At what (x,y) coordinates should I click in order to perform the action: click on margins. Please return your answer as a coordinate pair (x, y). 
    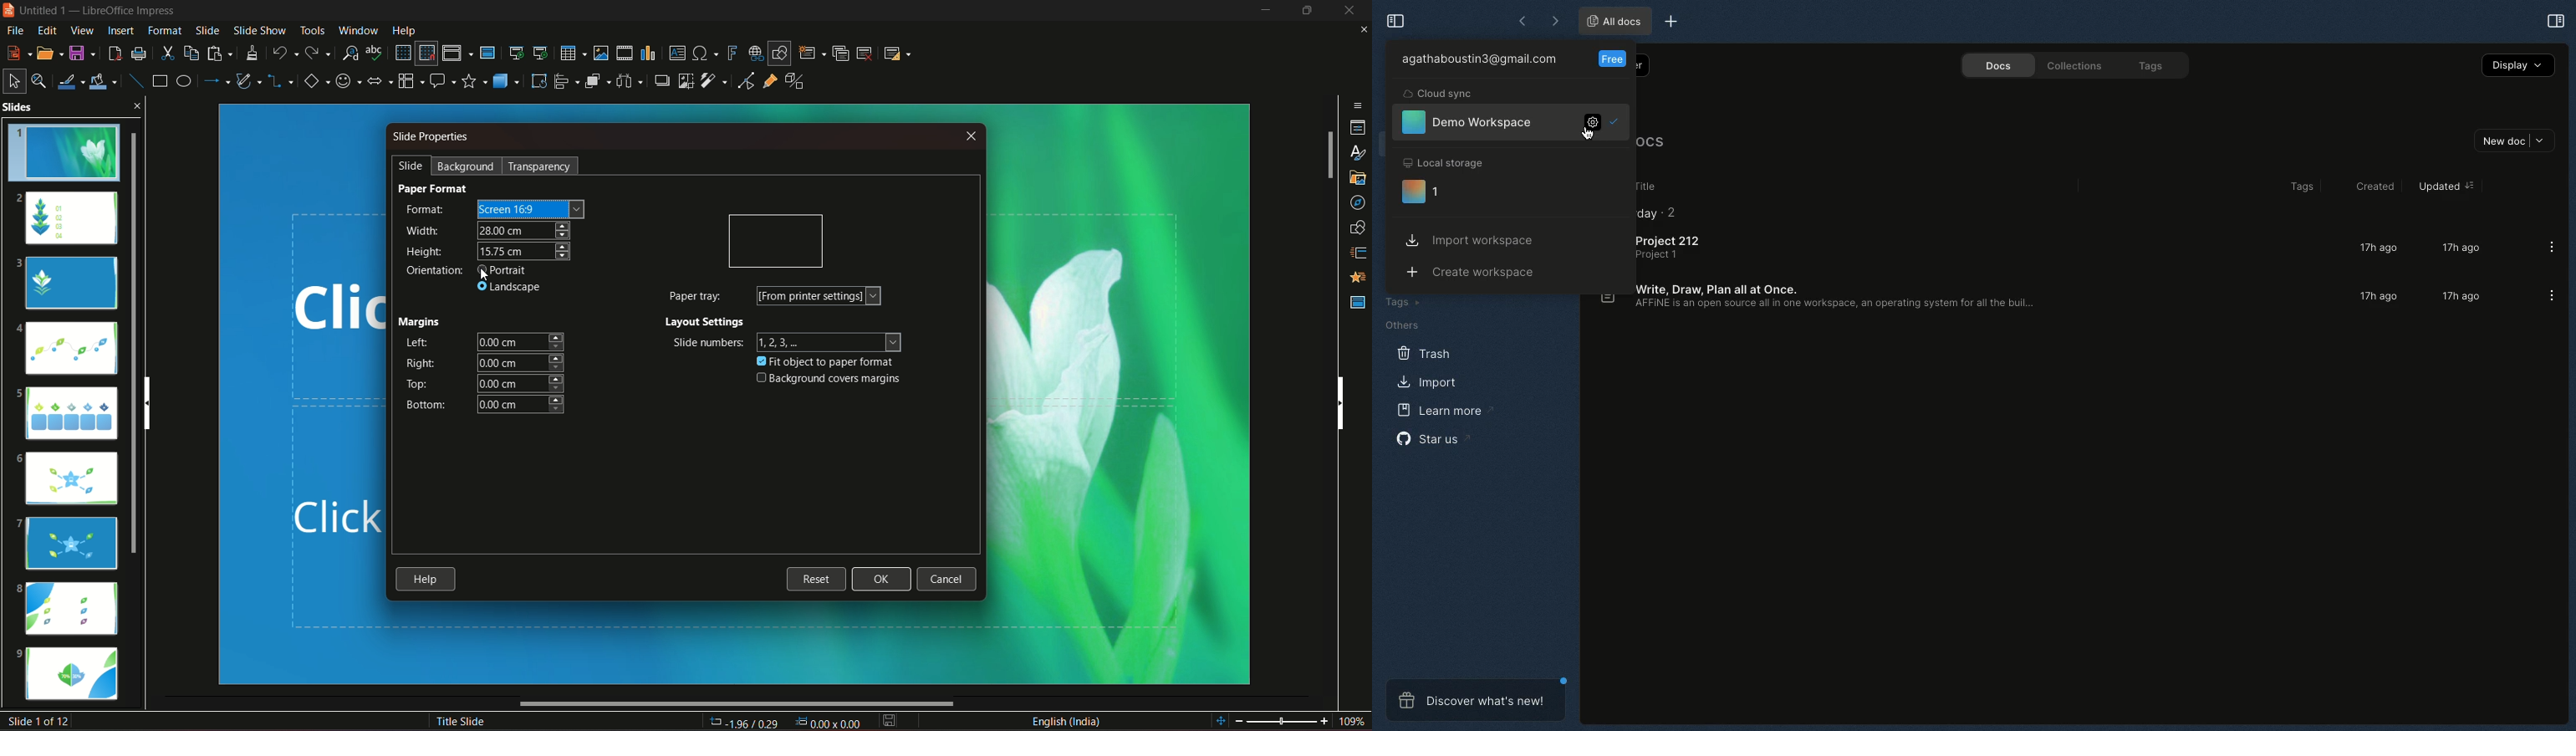
    Looking at the image, I should click on (423, 319).